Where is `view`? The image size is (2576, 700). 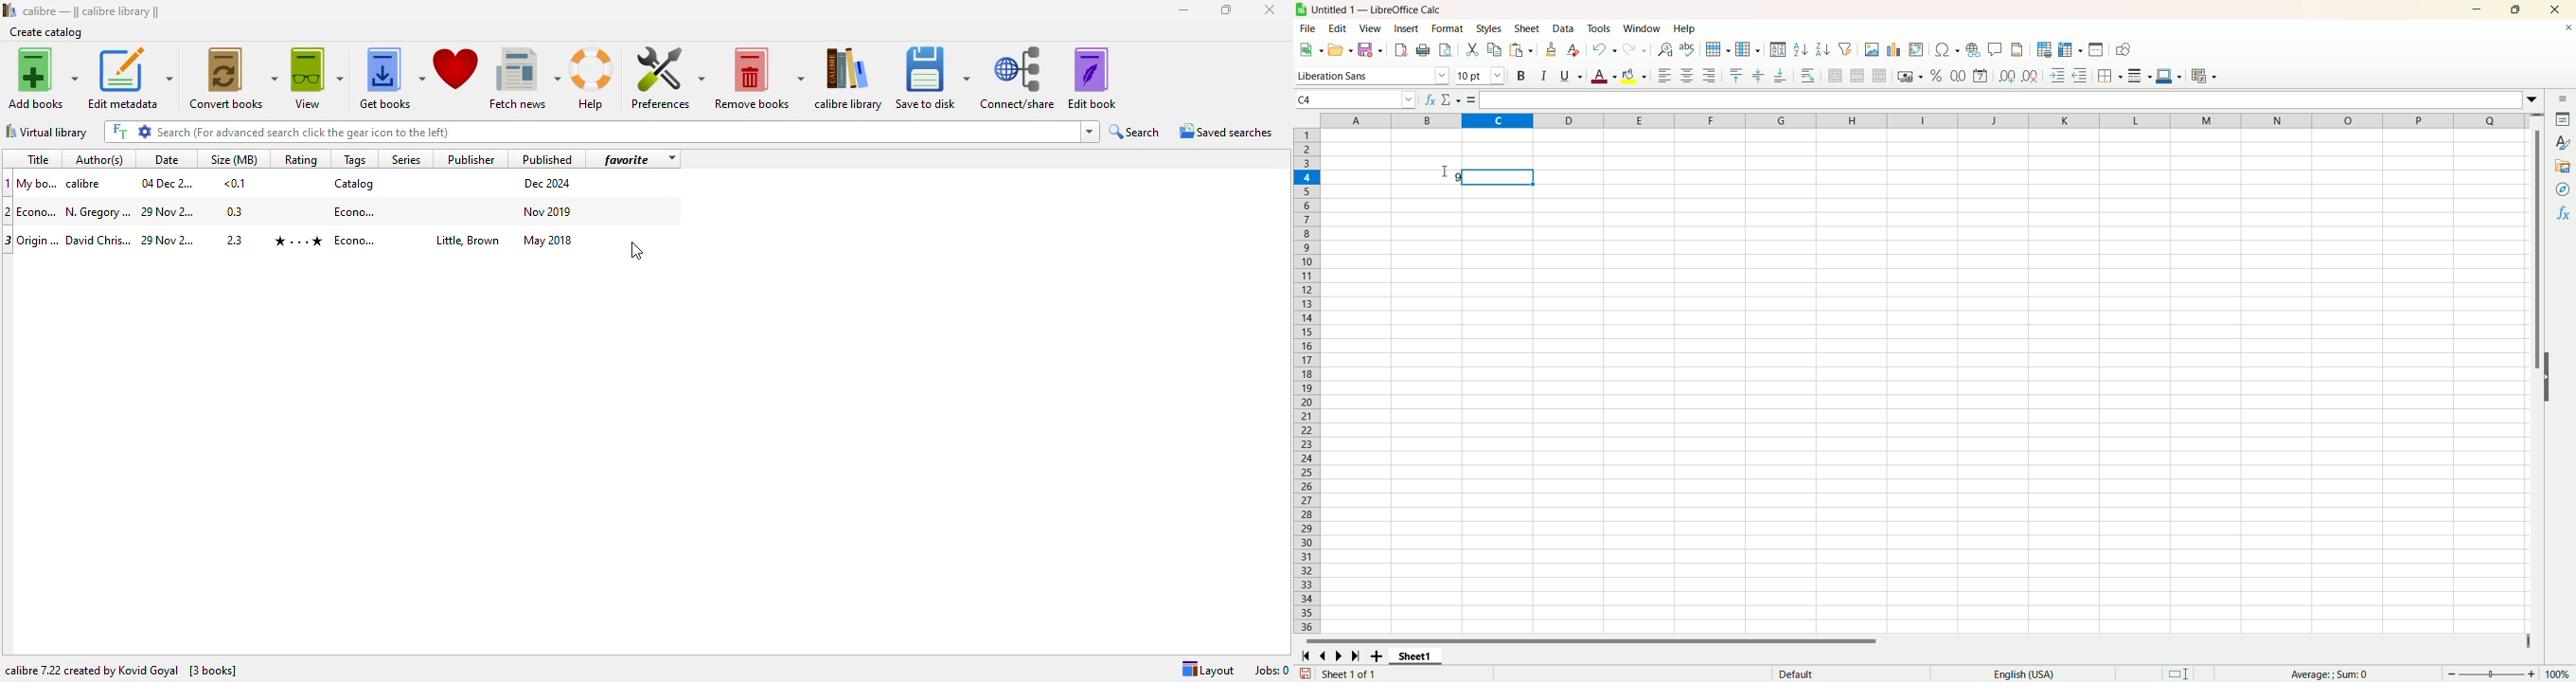 view is located at coordinates (1371, 28).